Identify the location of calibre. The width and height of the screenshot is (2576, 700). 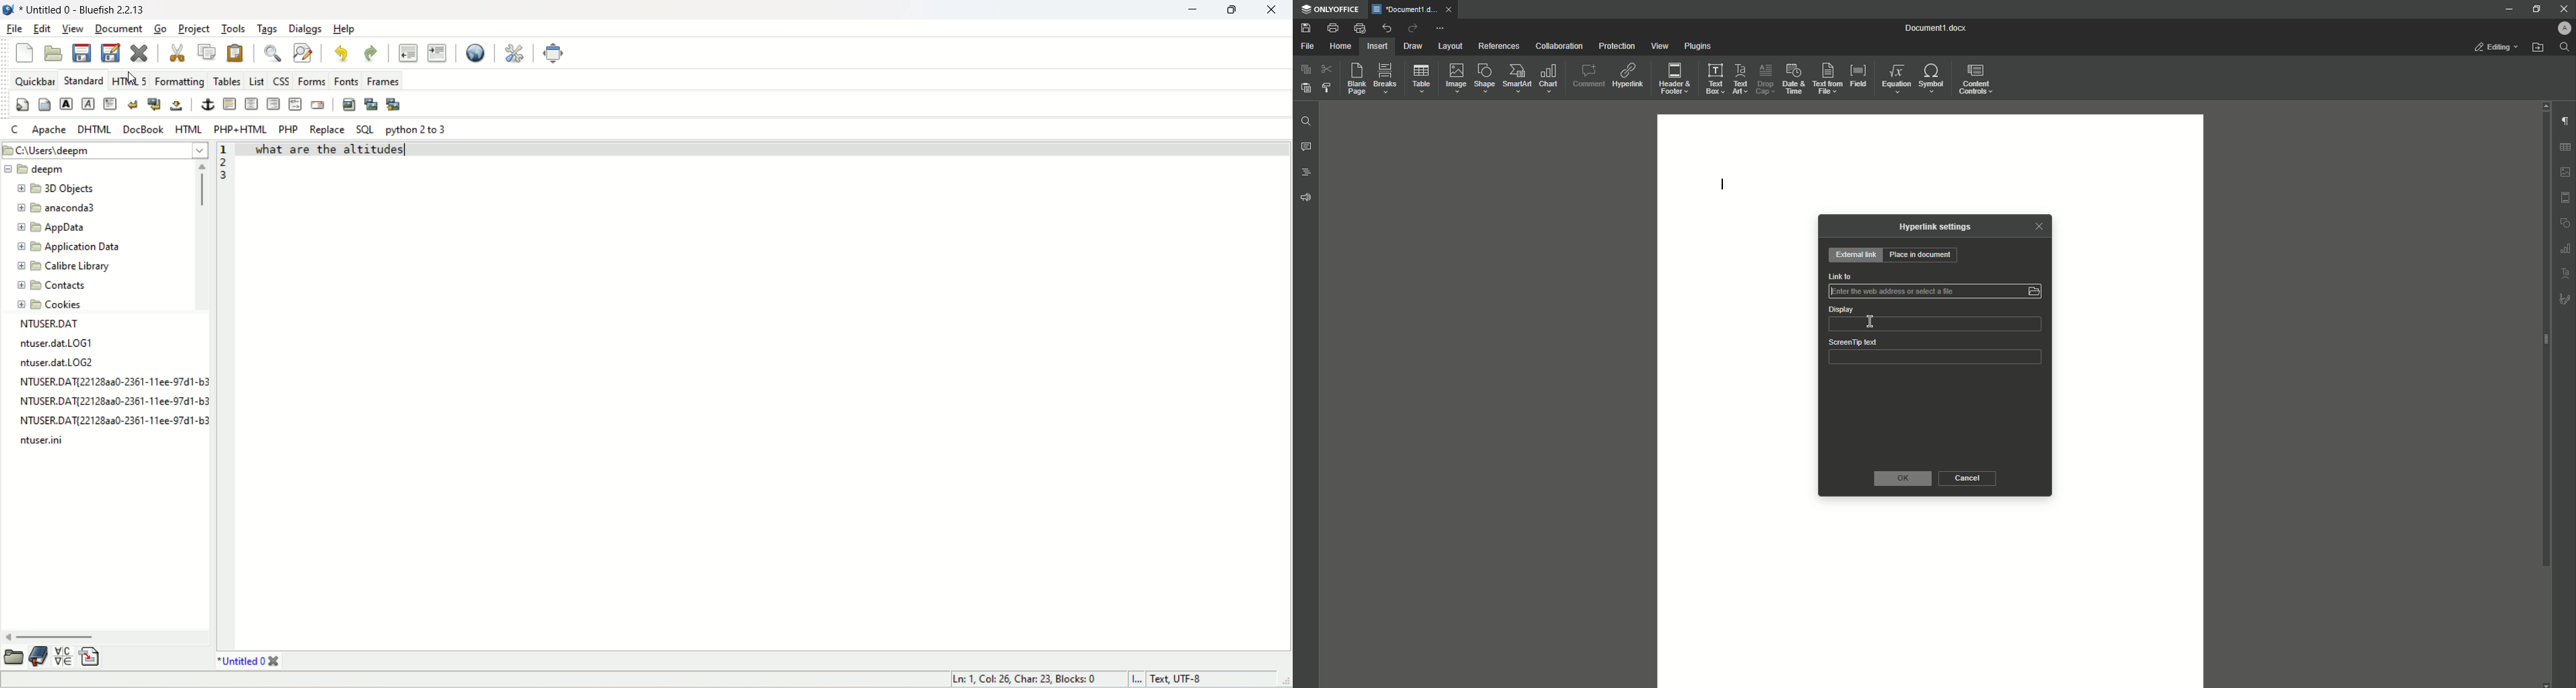
(65, 267).